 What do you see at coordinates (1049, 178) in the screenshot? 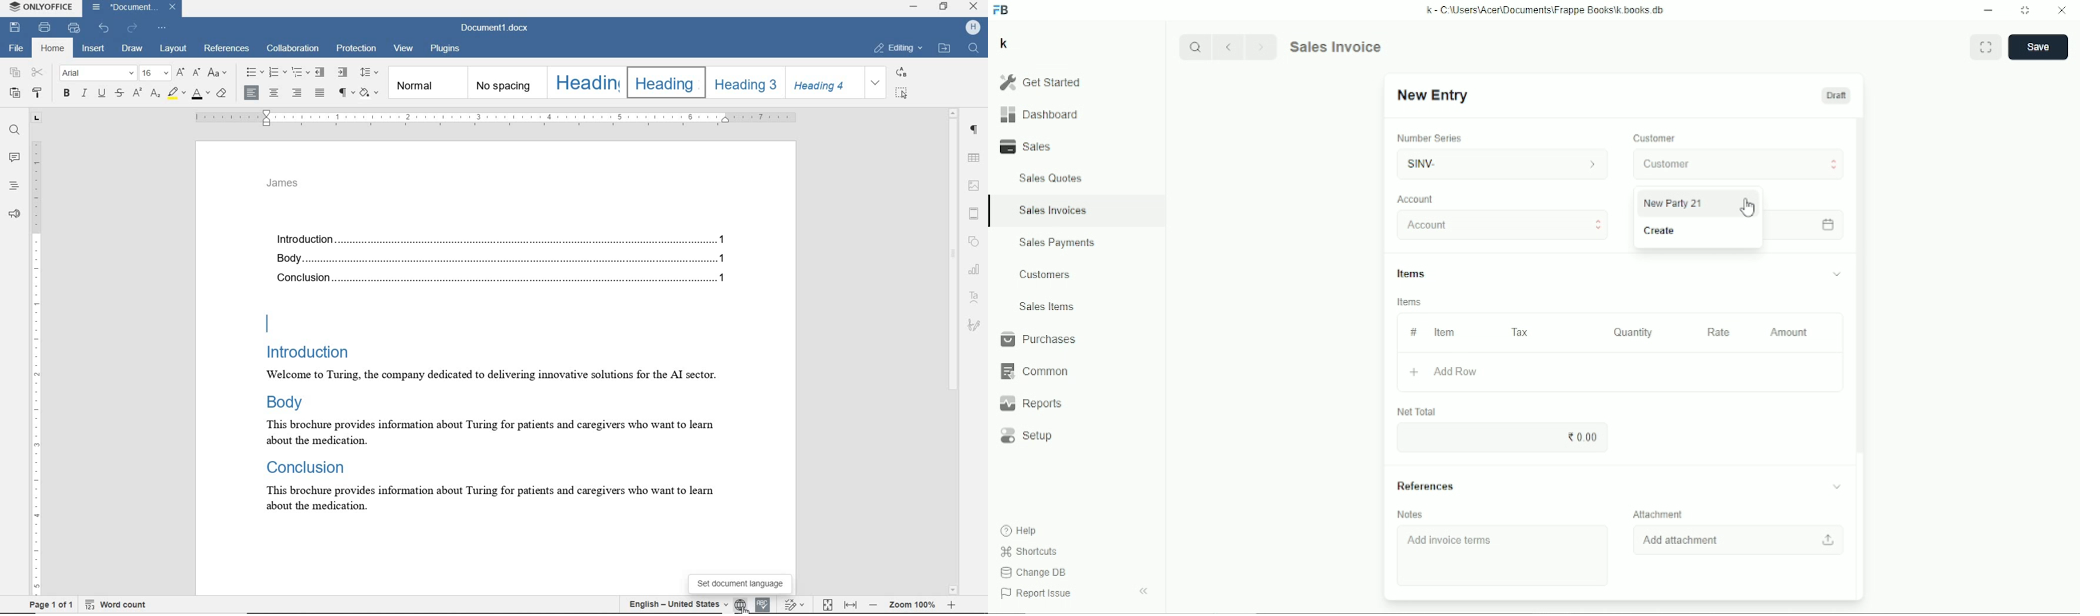
I see `Sales quotes` at bounding box center [1049, 178].